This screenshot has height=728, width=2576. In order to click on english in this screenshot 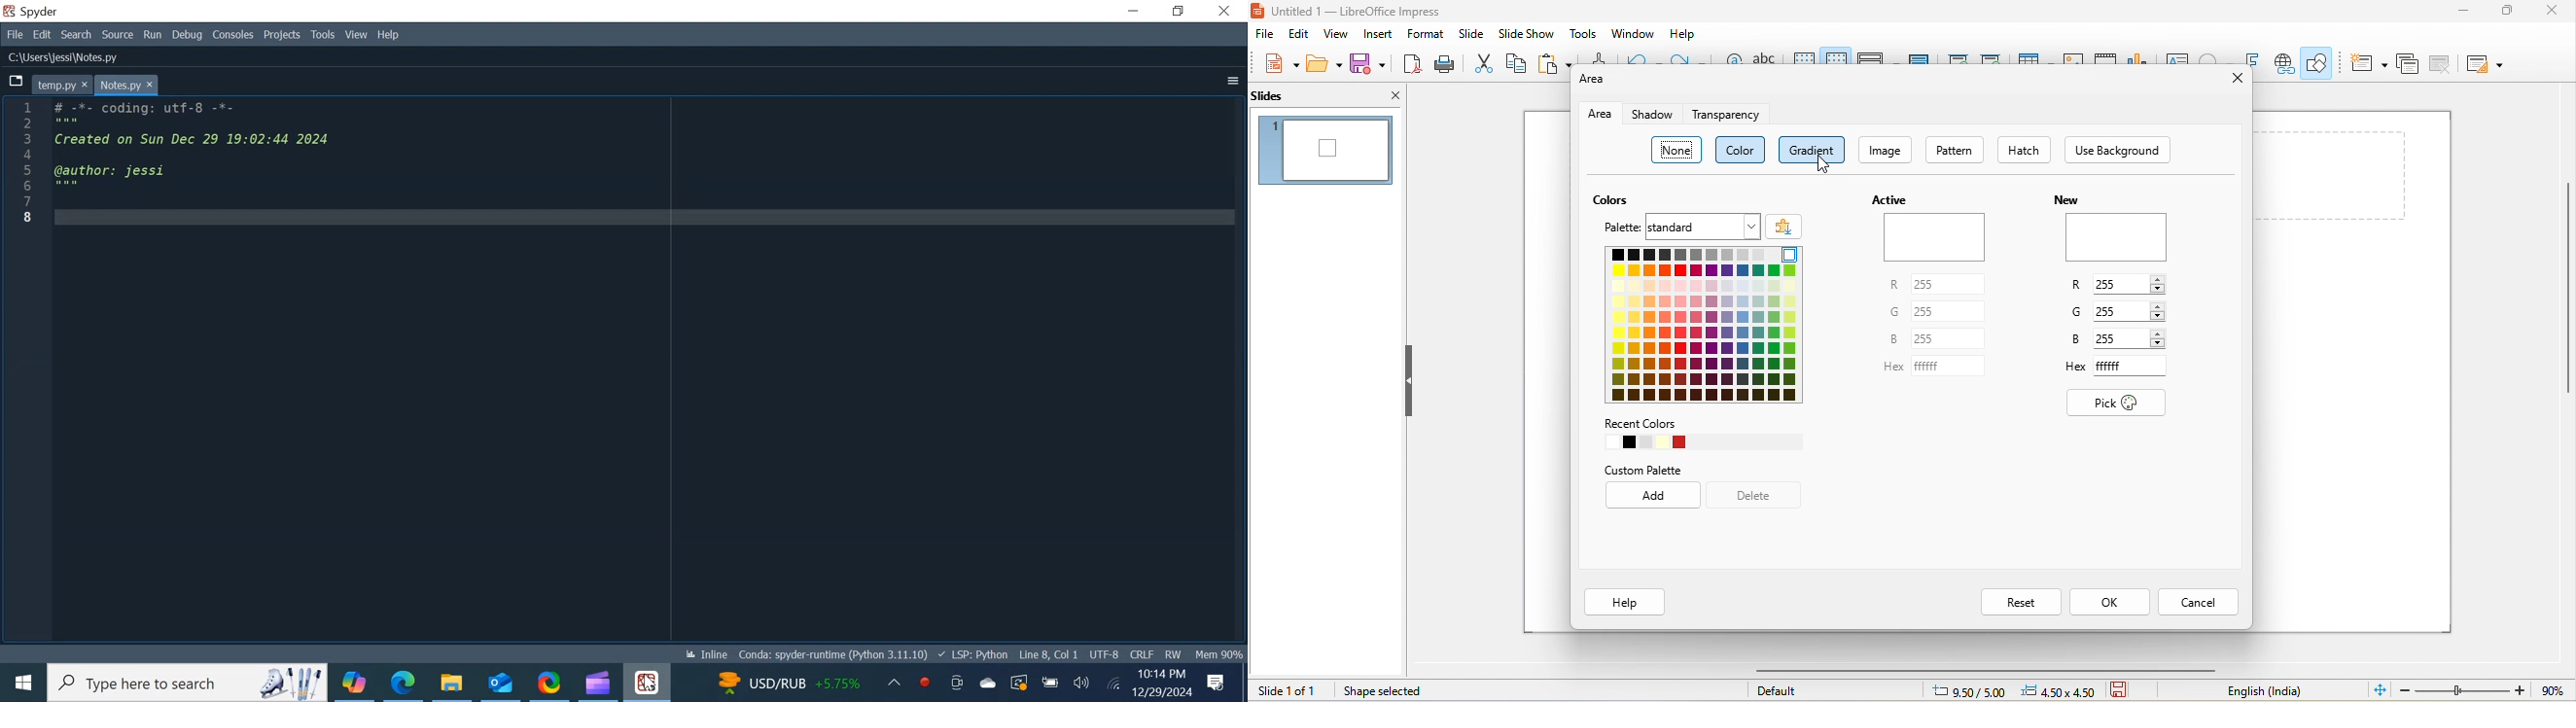, I will do `click(2267, 691)`.